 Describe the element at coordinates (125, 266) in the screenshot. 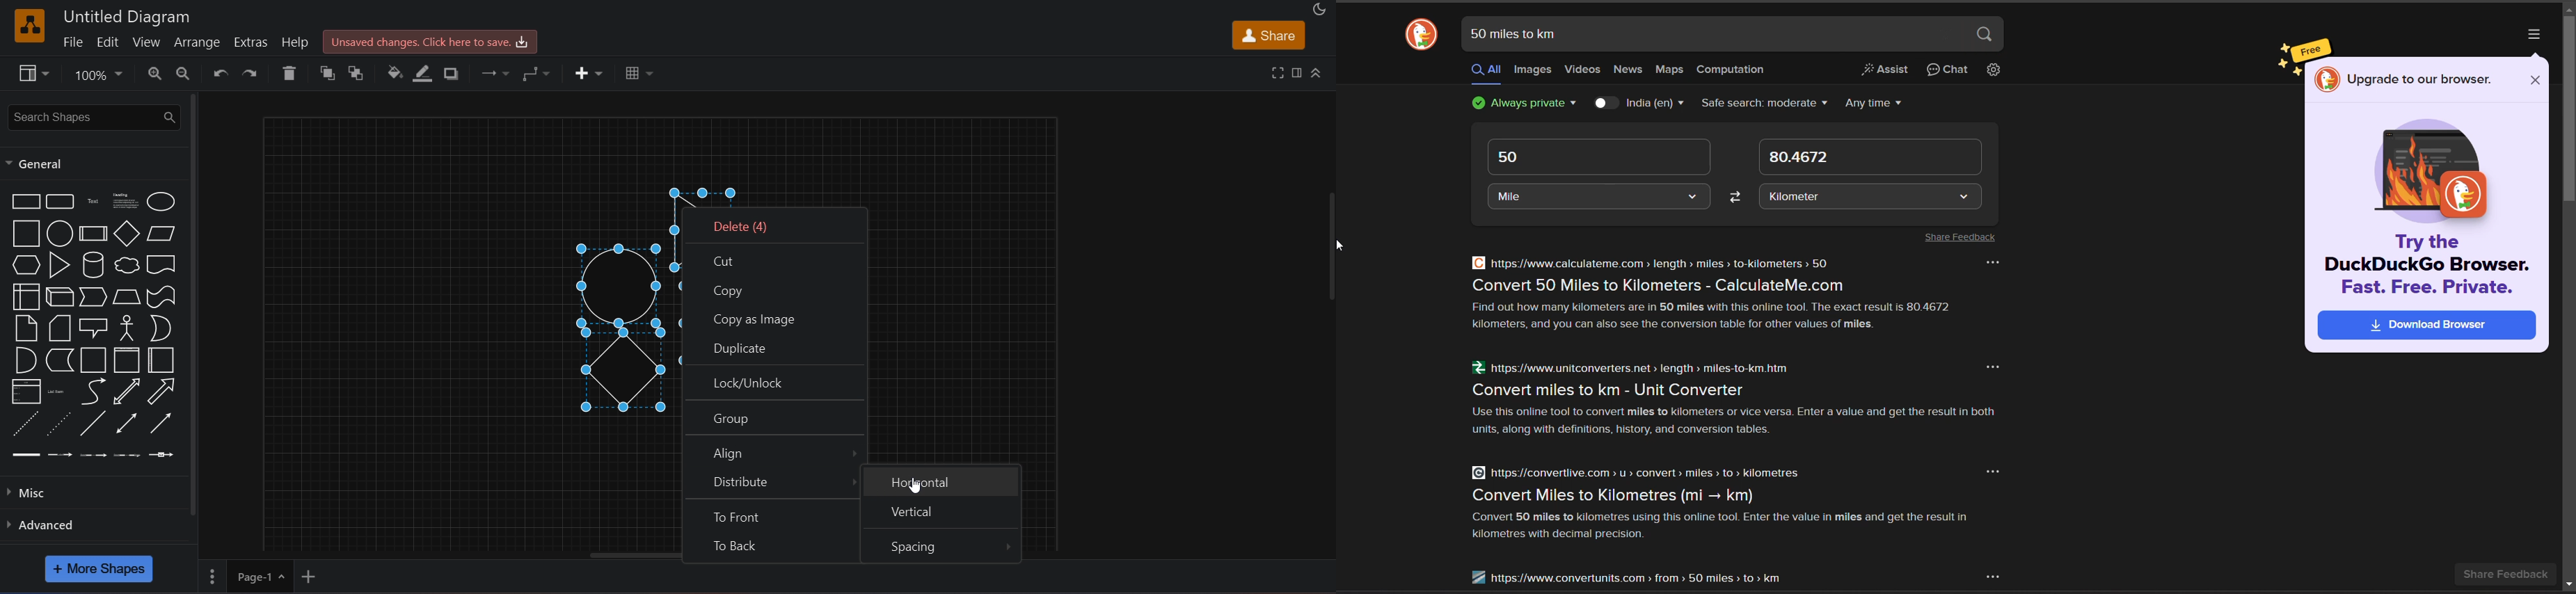

I see `cloud` at that location.